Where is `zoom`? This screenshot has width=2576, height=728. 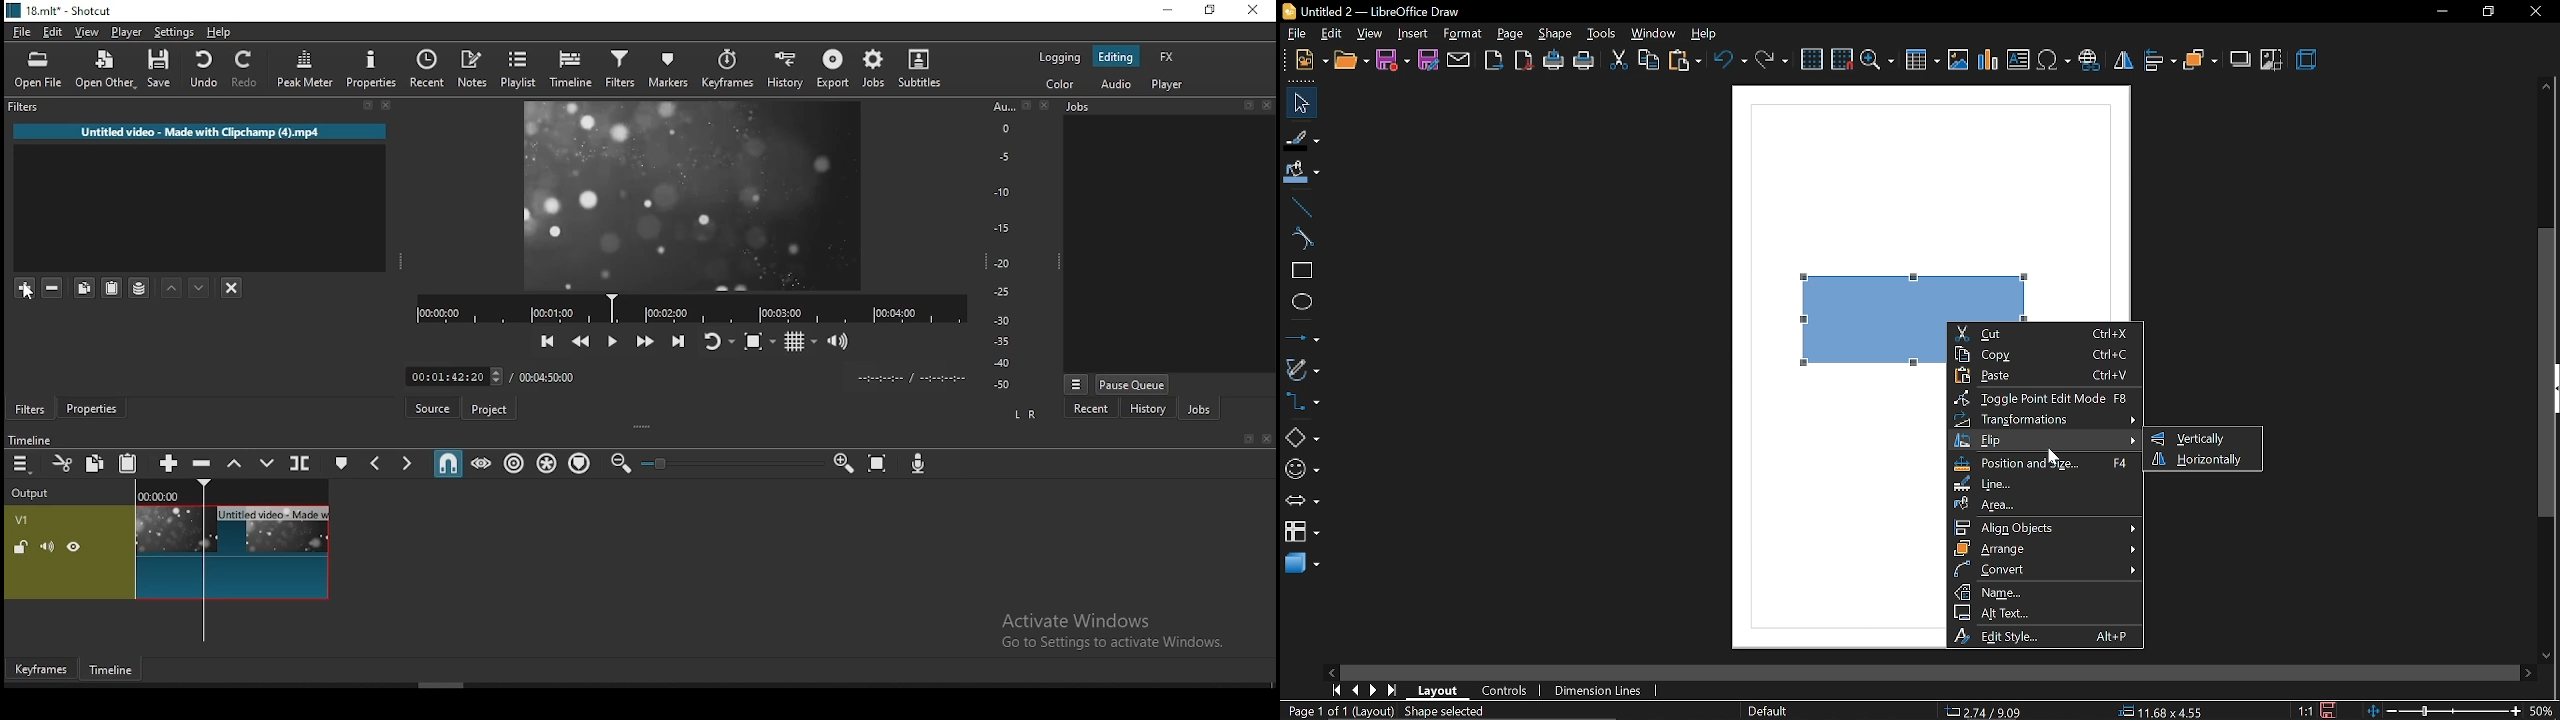 zoom is located at coordinates (1879, 62).